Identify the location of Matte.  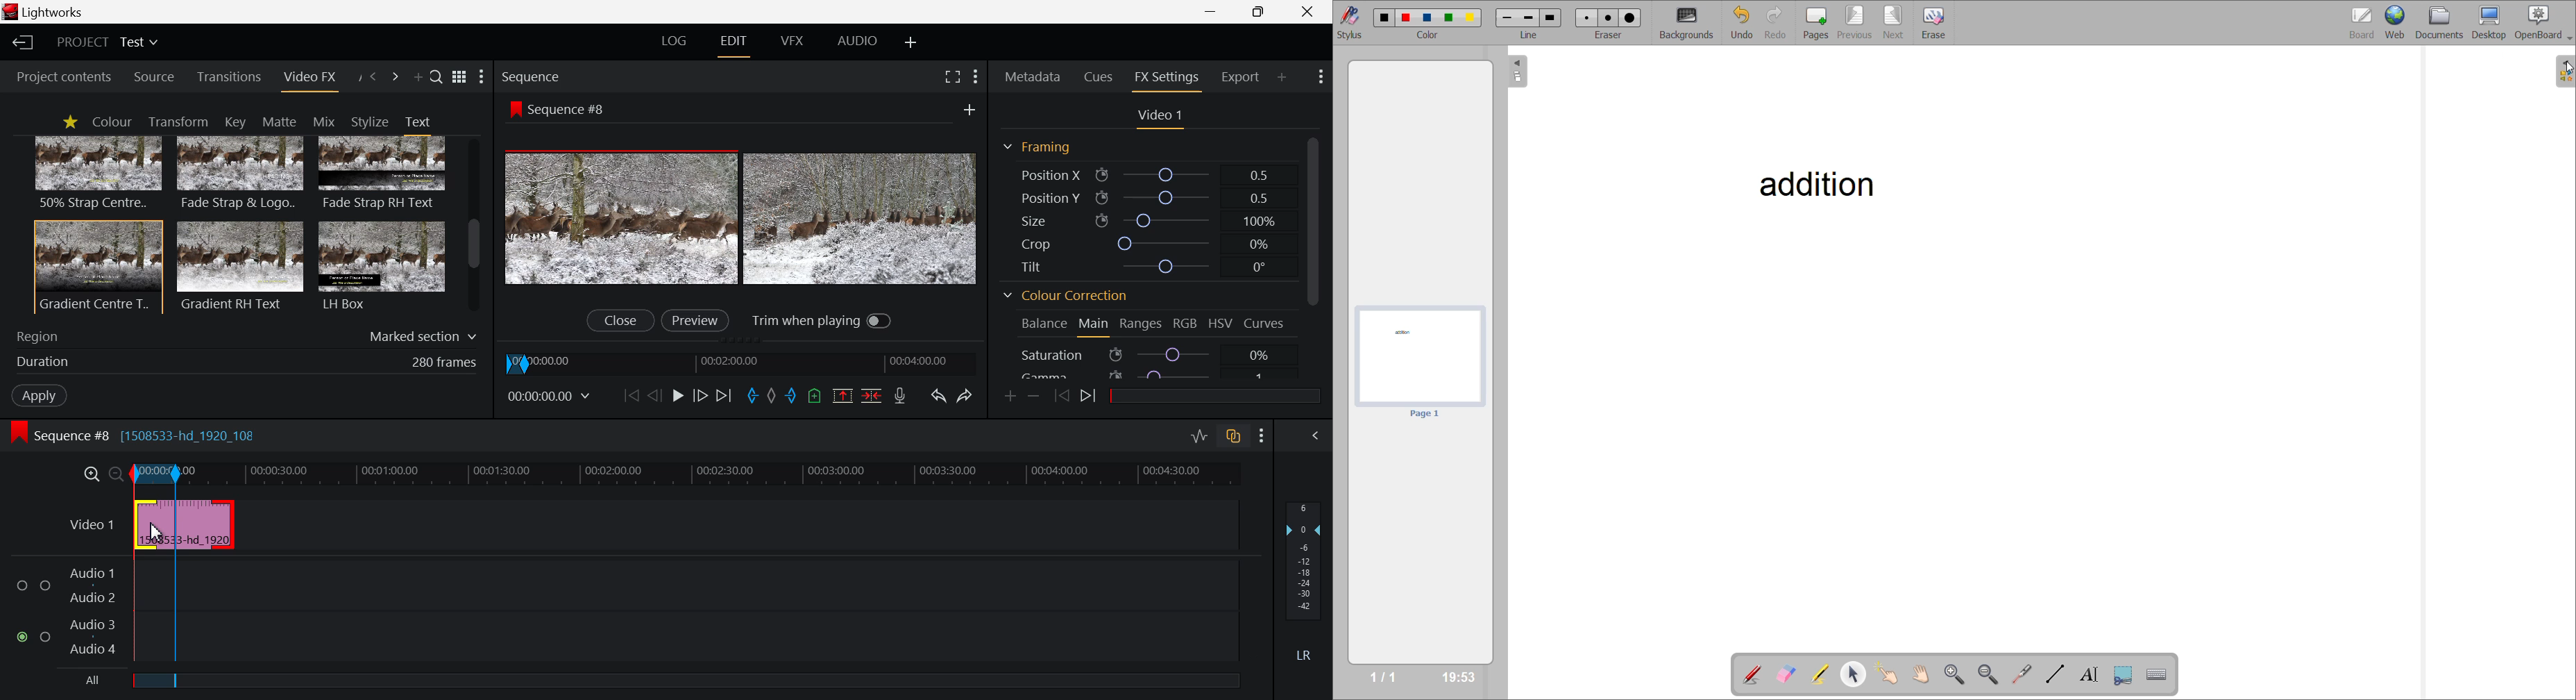
(278, 121).